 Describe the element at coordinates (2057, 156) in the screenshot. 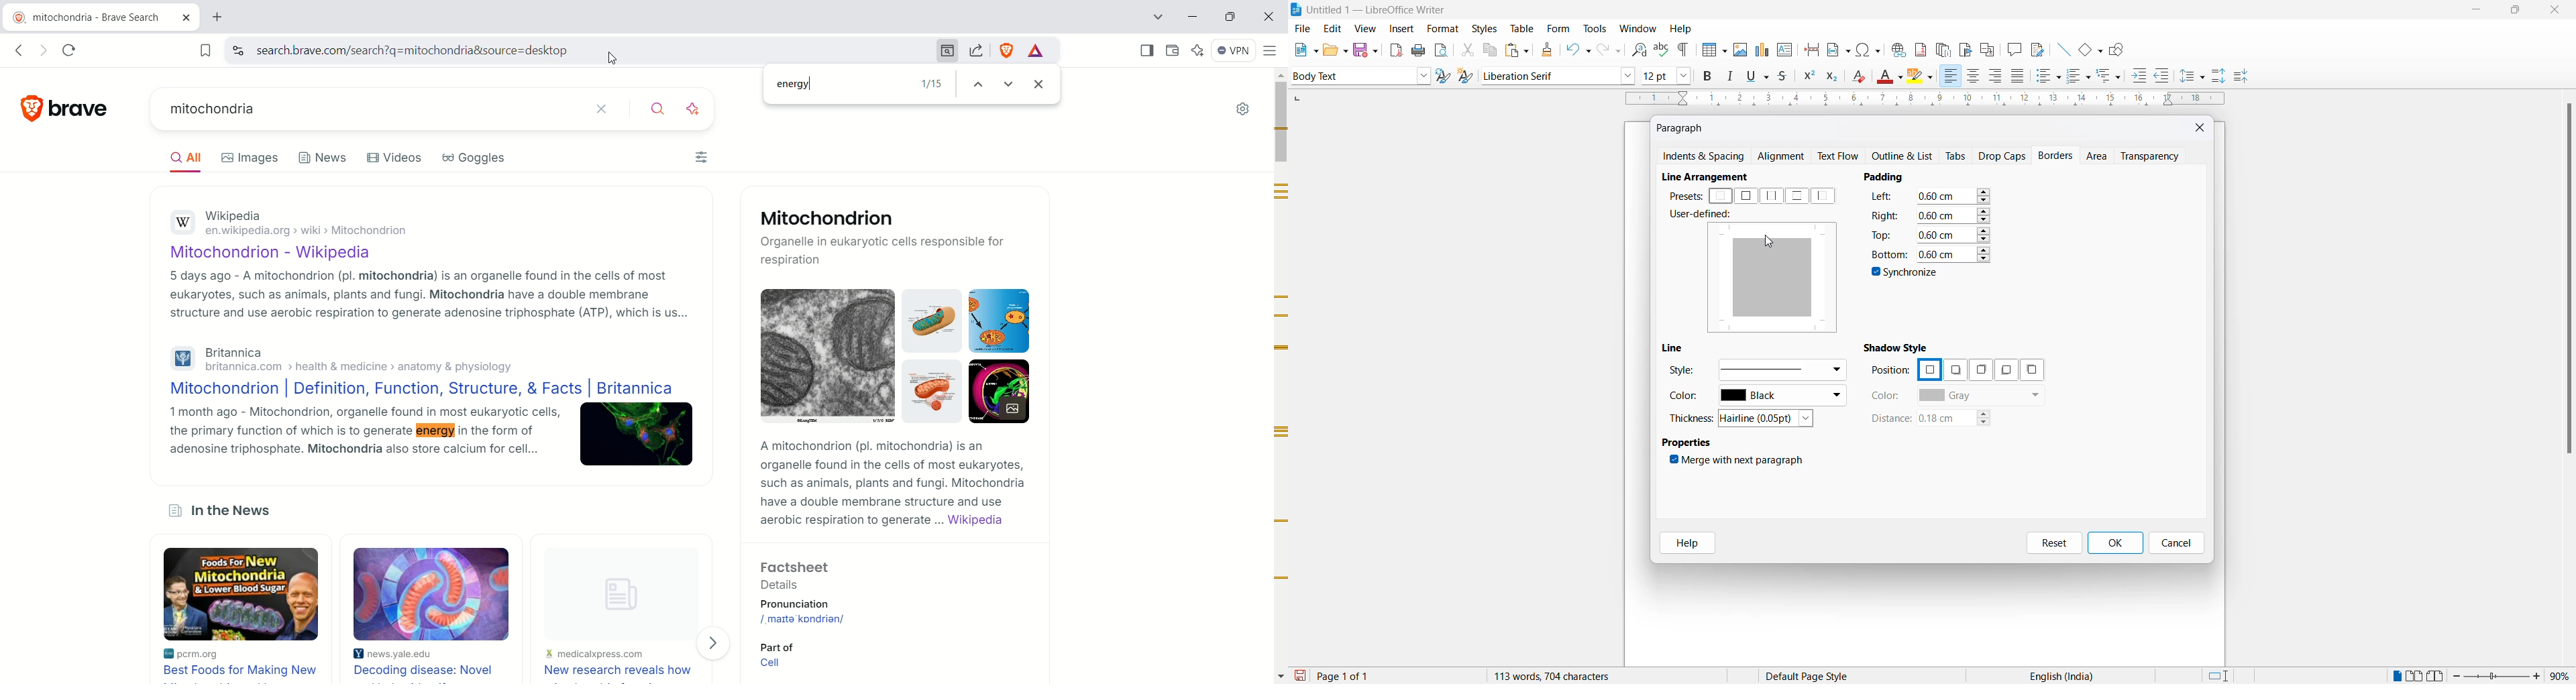

I see `borders` at that location.